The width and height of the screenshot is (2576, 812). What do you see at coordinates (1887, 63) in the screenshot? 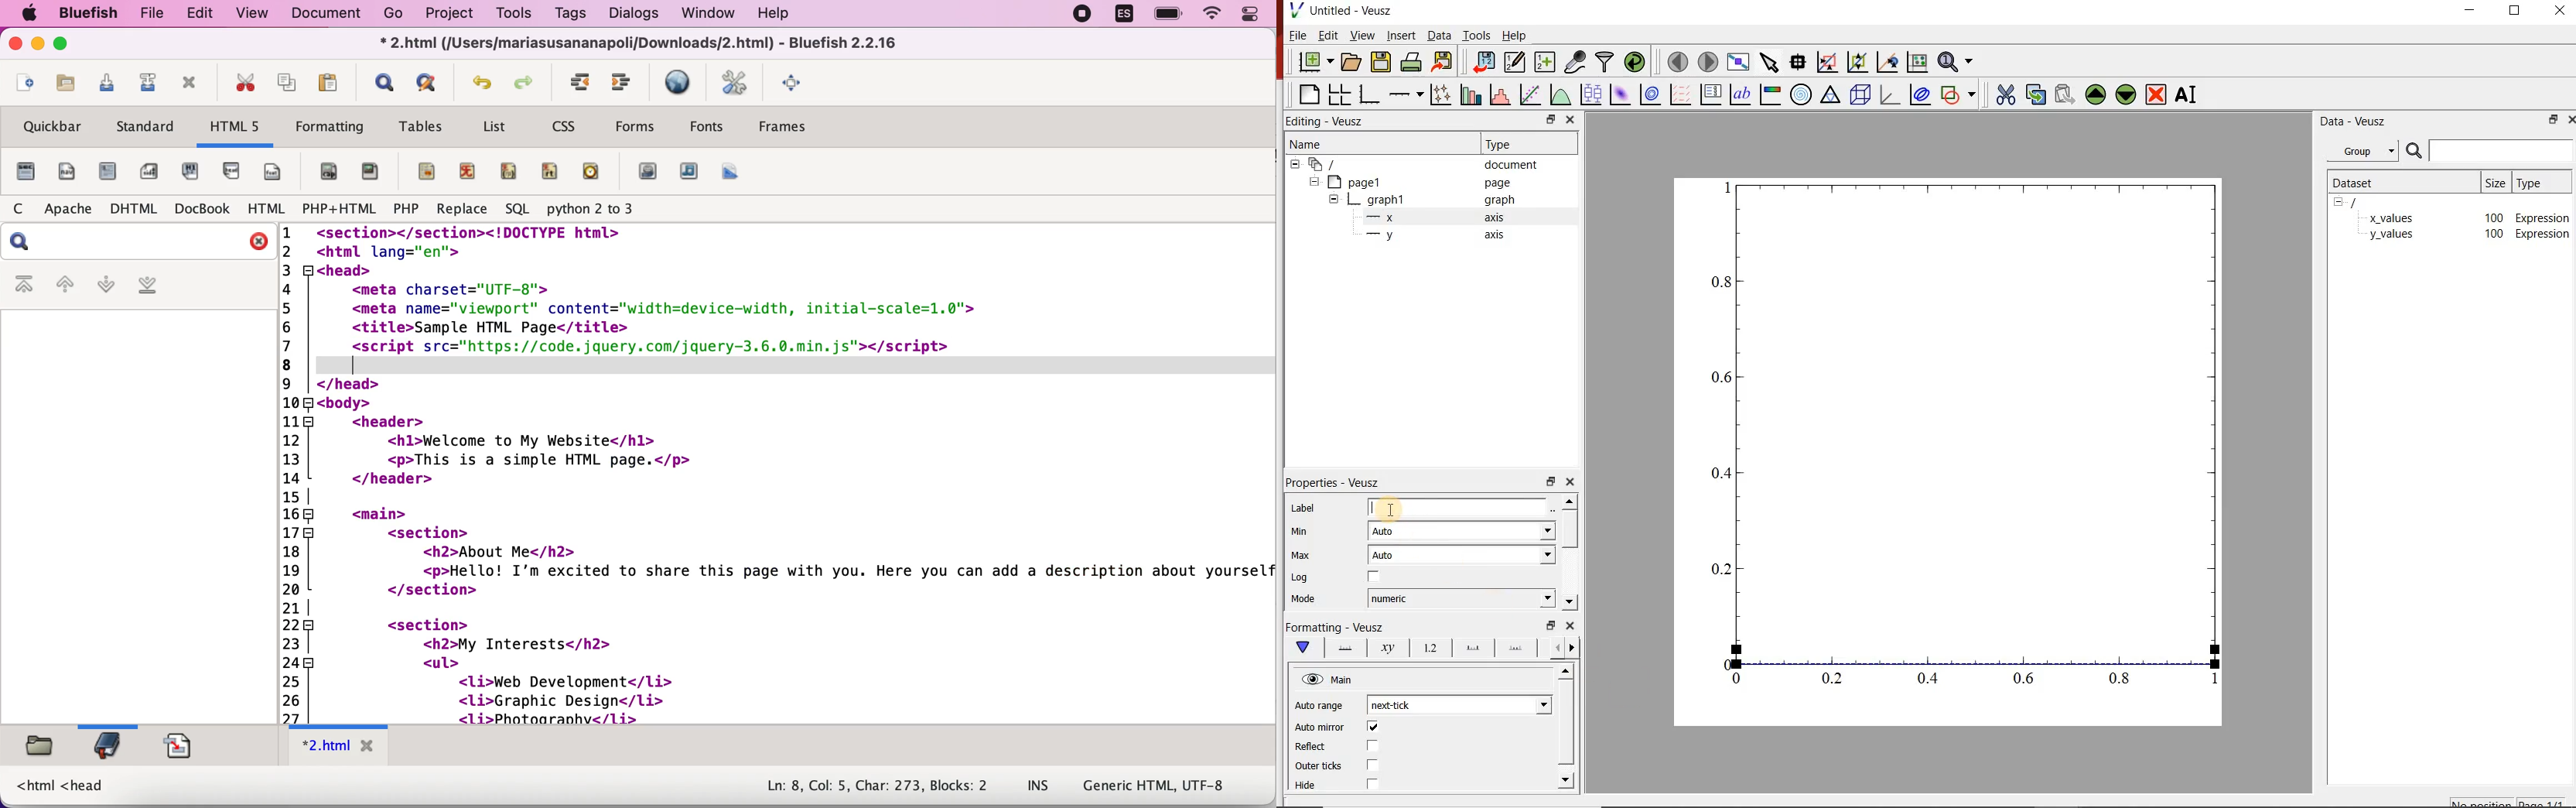
I see `click to recenter graph axes` at bounding box center [1887, 63].